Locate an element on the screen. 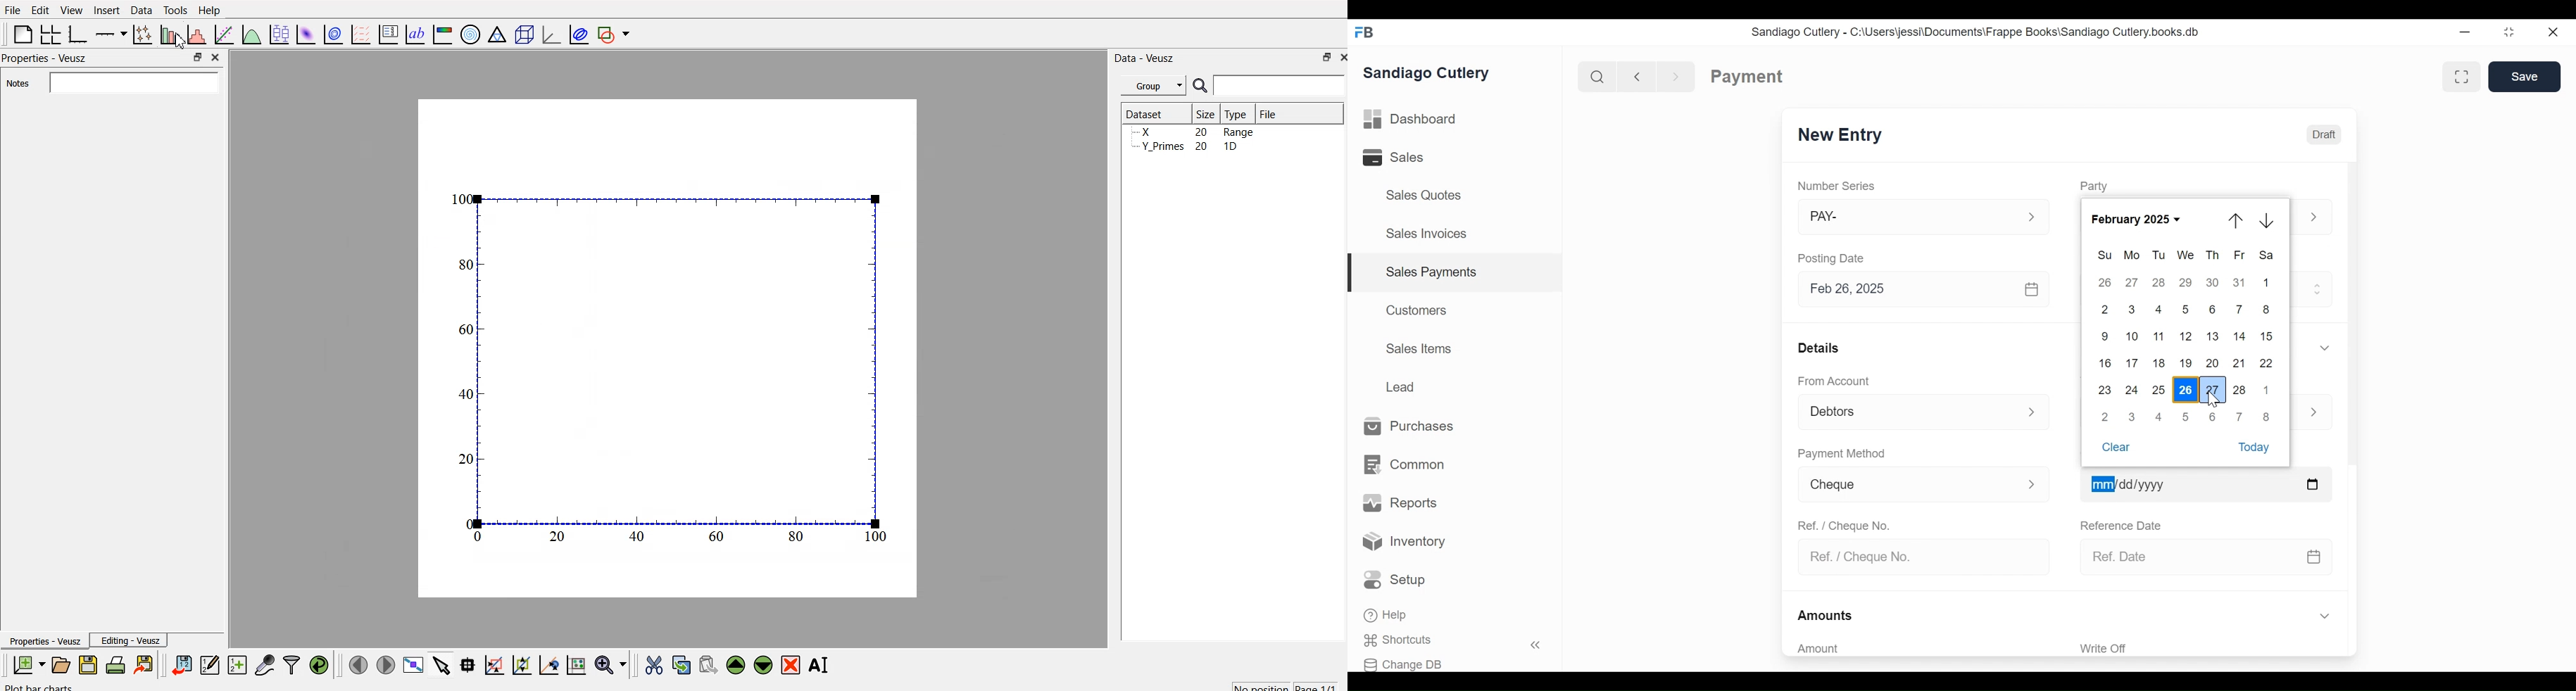 The width and height of the screenshot is (2576, 700). 1 is located at coordinates (2267, 391).